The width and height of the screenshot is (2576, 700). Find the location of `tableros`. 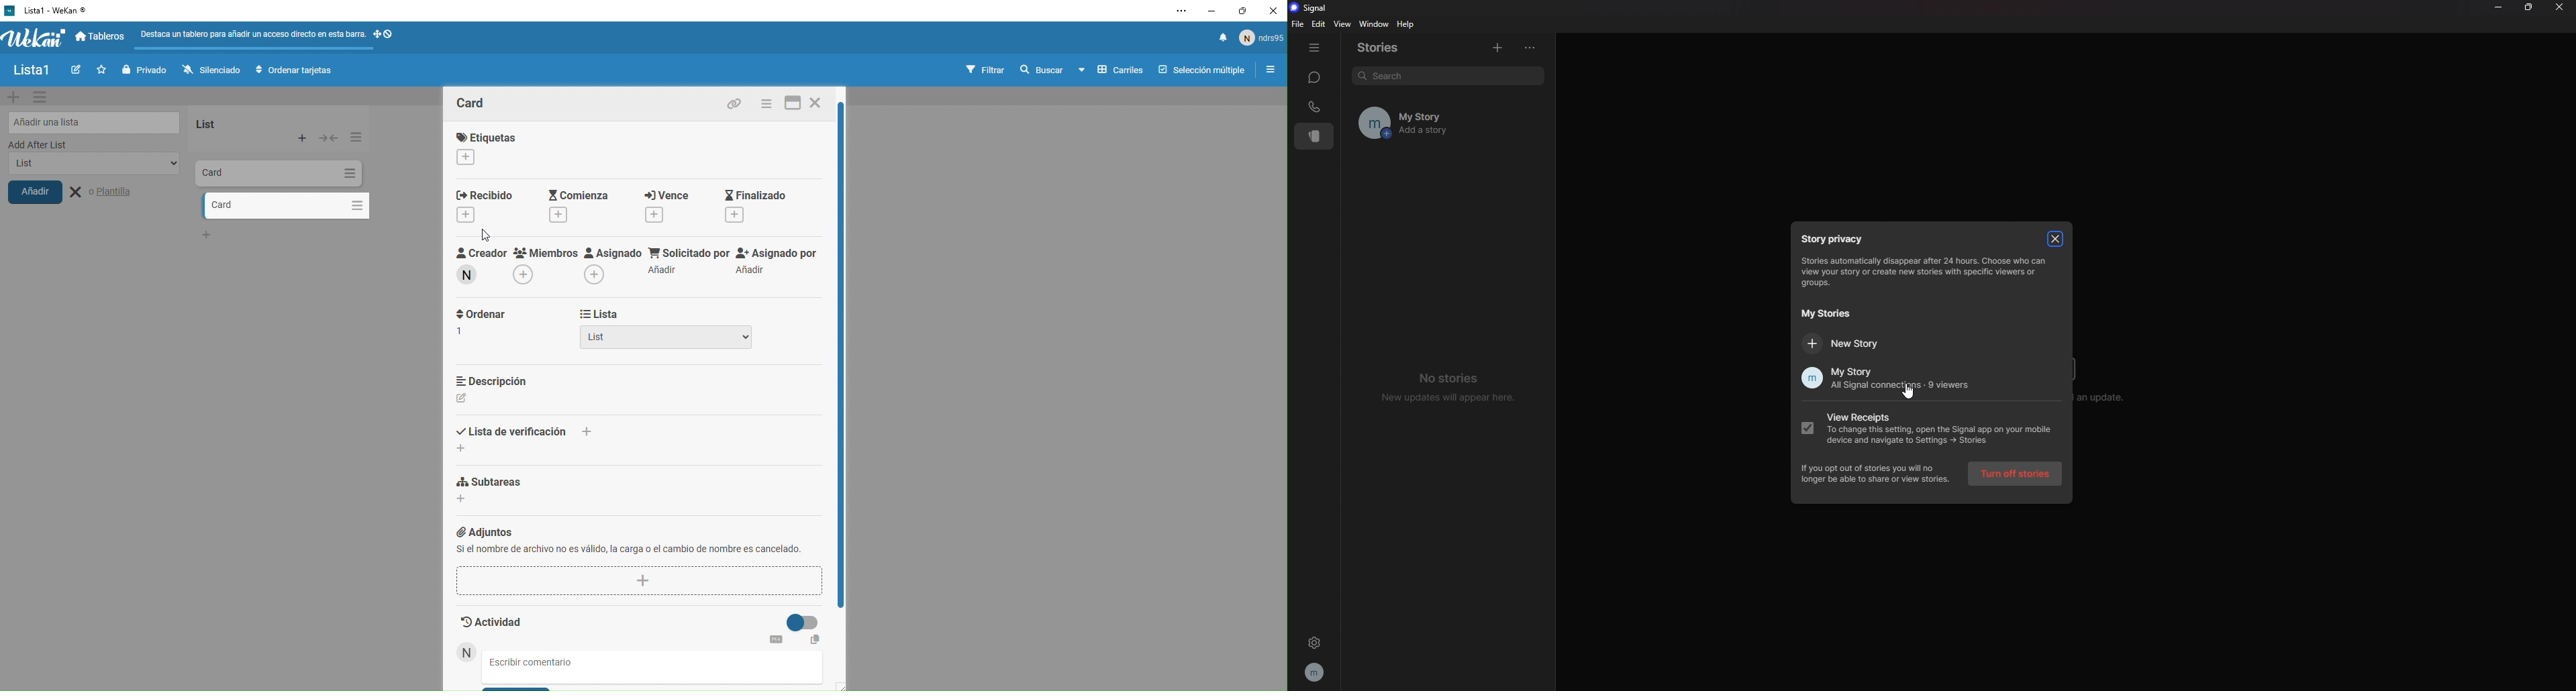

tableros is located at coordinates (103, 38).